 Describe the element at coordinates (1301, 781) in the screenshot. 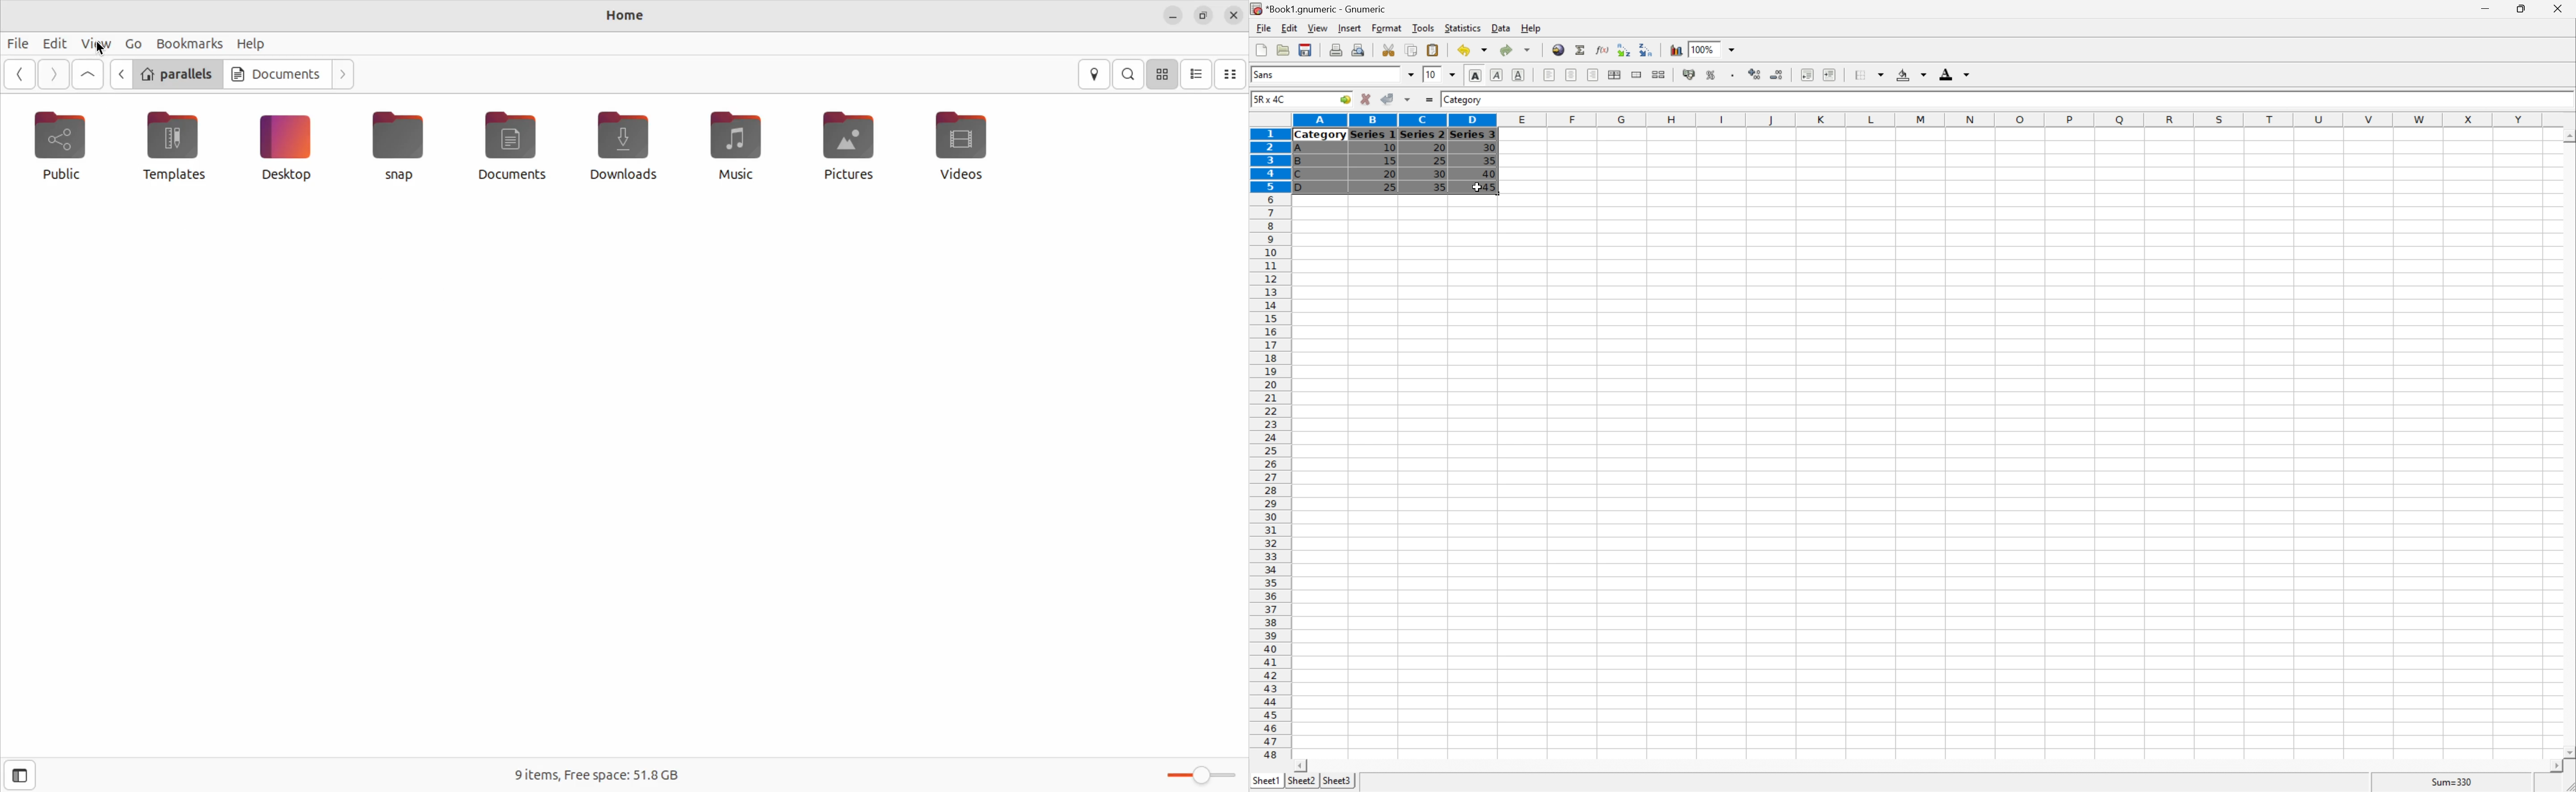

I see `Sheet2` at that location.